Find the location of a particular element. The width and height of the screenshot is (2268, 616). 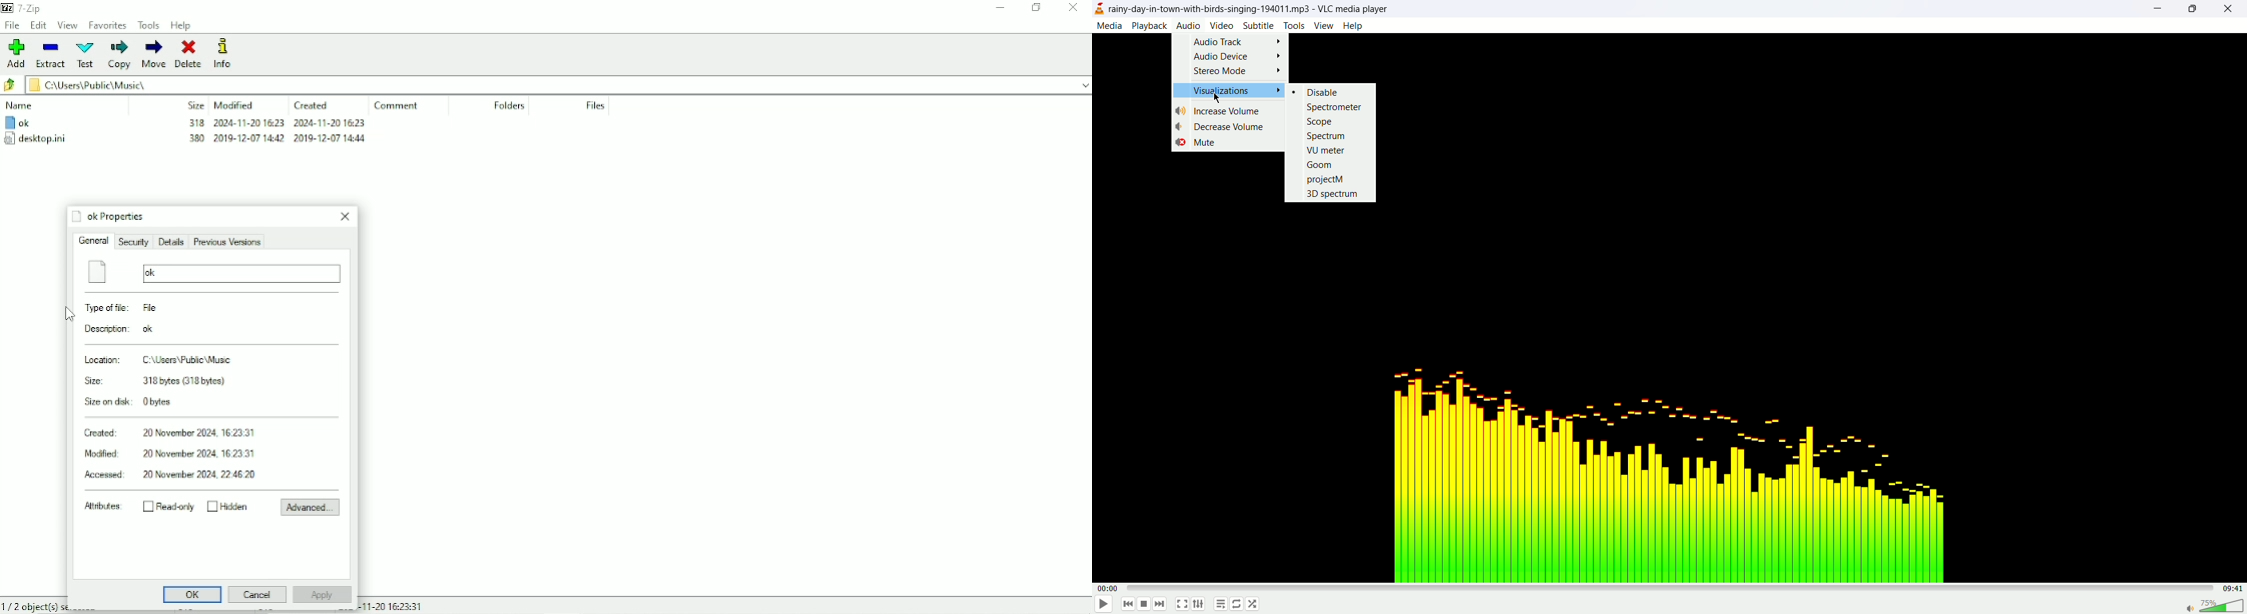

media is located at coordinates (1110, 26).